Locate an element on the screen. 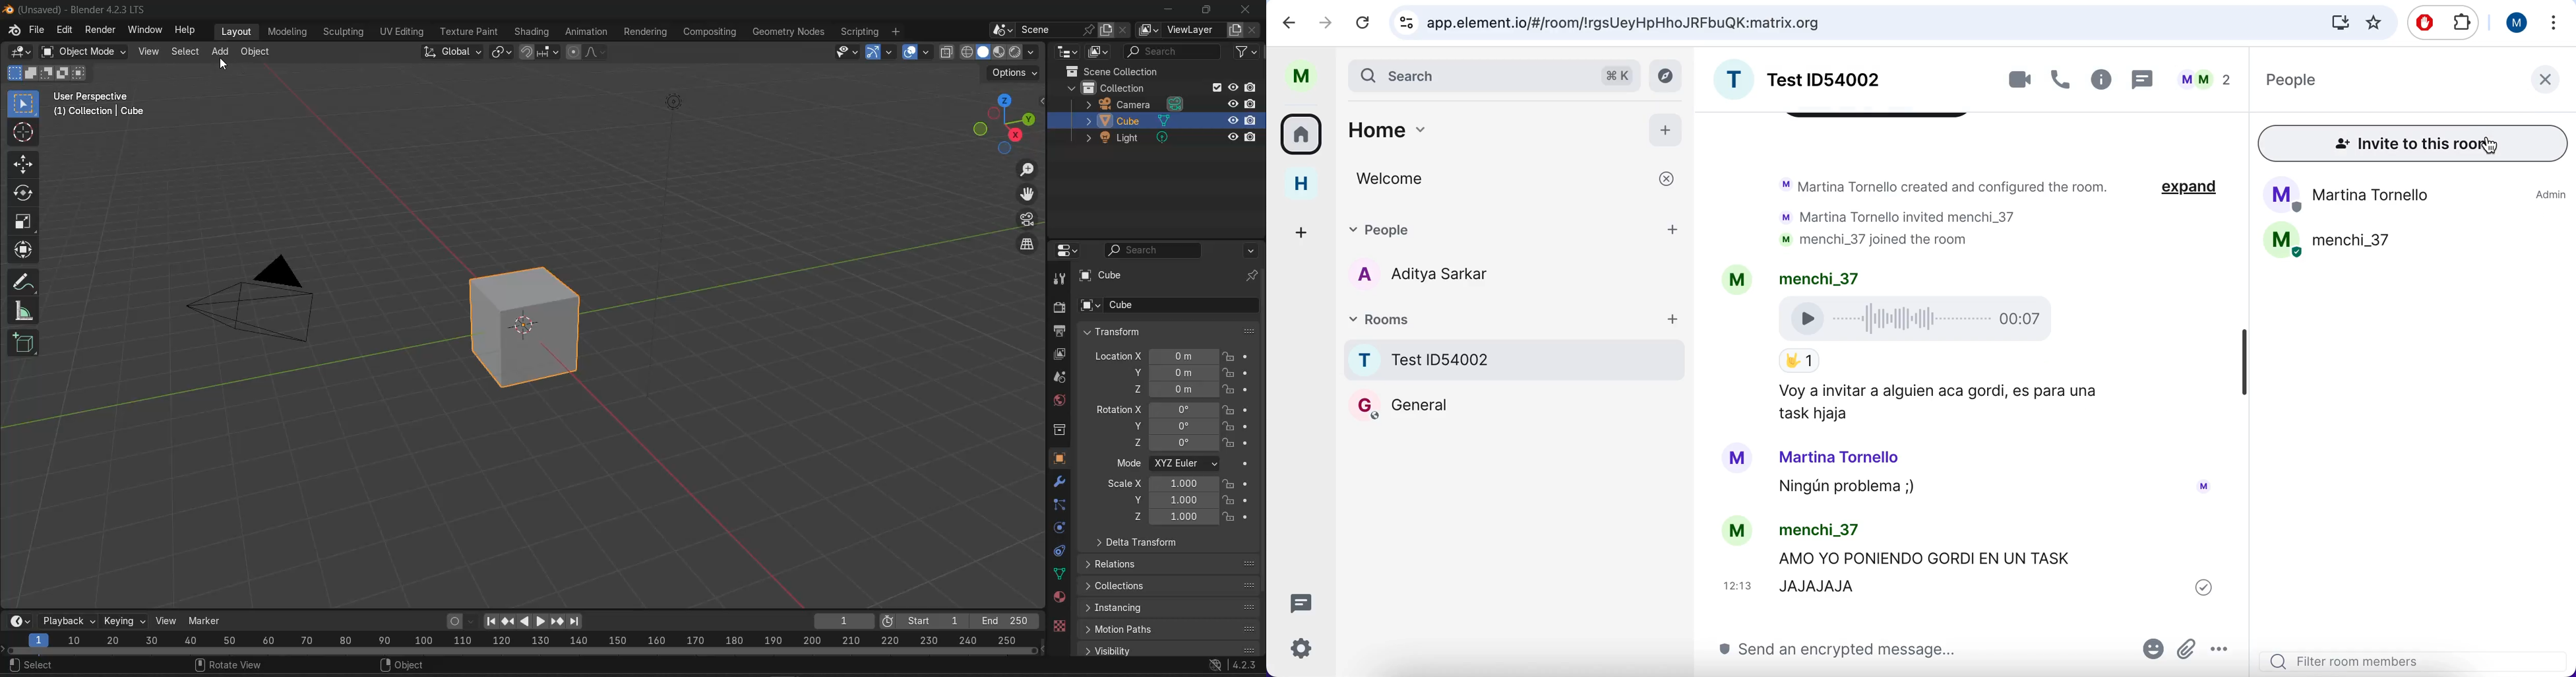 The image size is (2576, 700). geometry nodes is located at coordinates (789, 30).